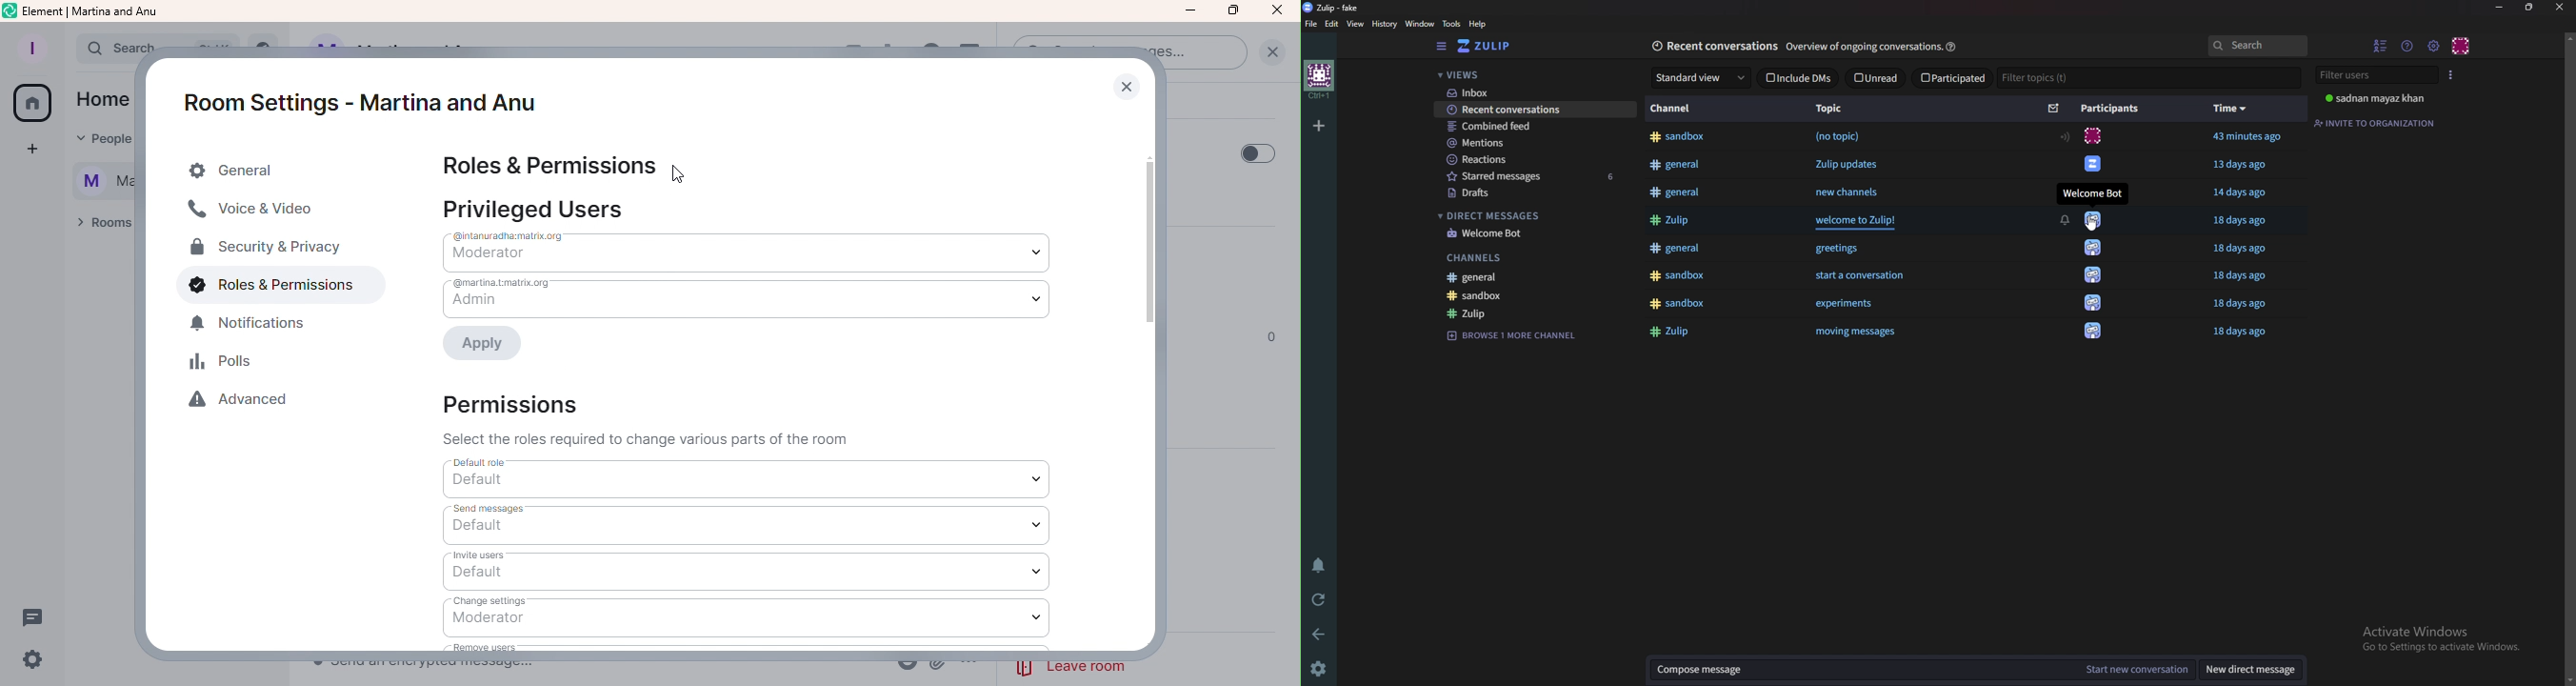  I want to click on People, so click(103, 140).